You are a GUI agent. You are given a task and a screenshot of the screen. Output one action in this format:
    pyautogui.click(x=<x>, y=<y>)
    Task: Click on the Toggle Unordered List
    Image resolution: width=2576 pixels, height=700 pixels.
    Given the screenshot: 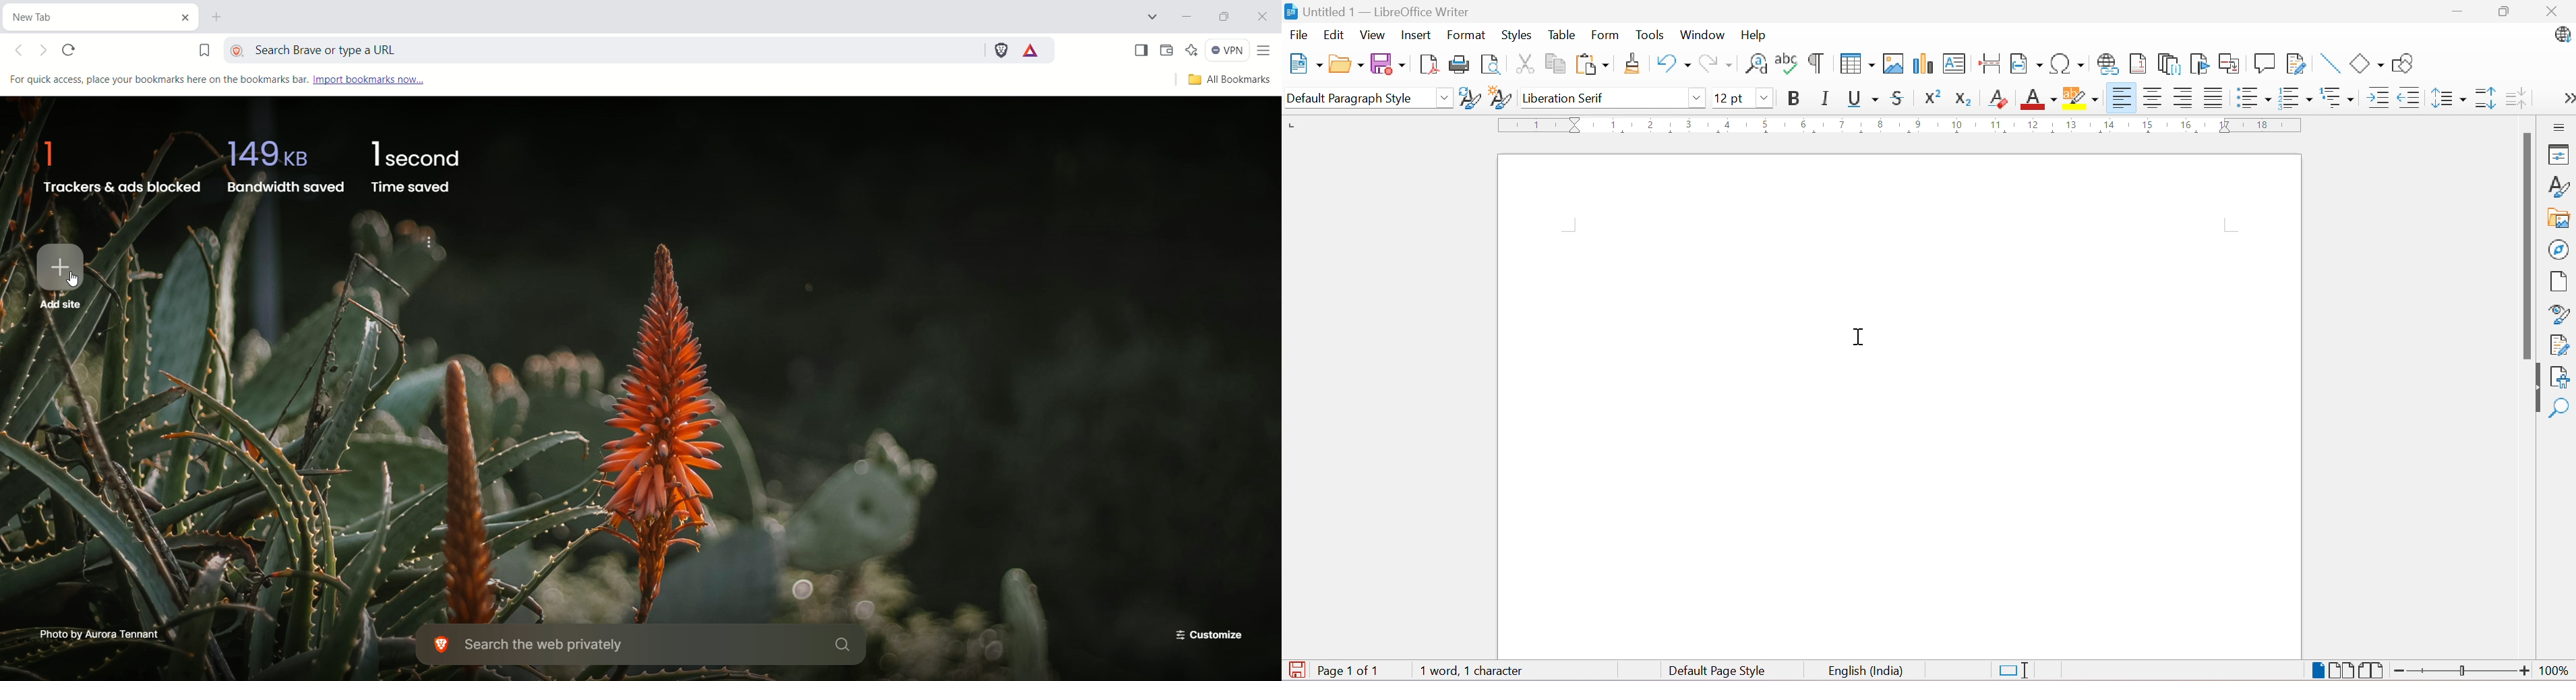 What is the action you would take?
    pyautogui.click(x=2250, y=97)
    